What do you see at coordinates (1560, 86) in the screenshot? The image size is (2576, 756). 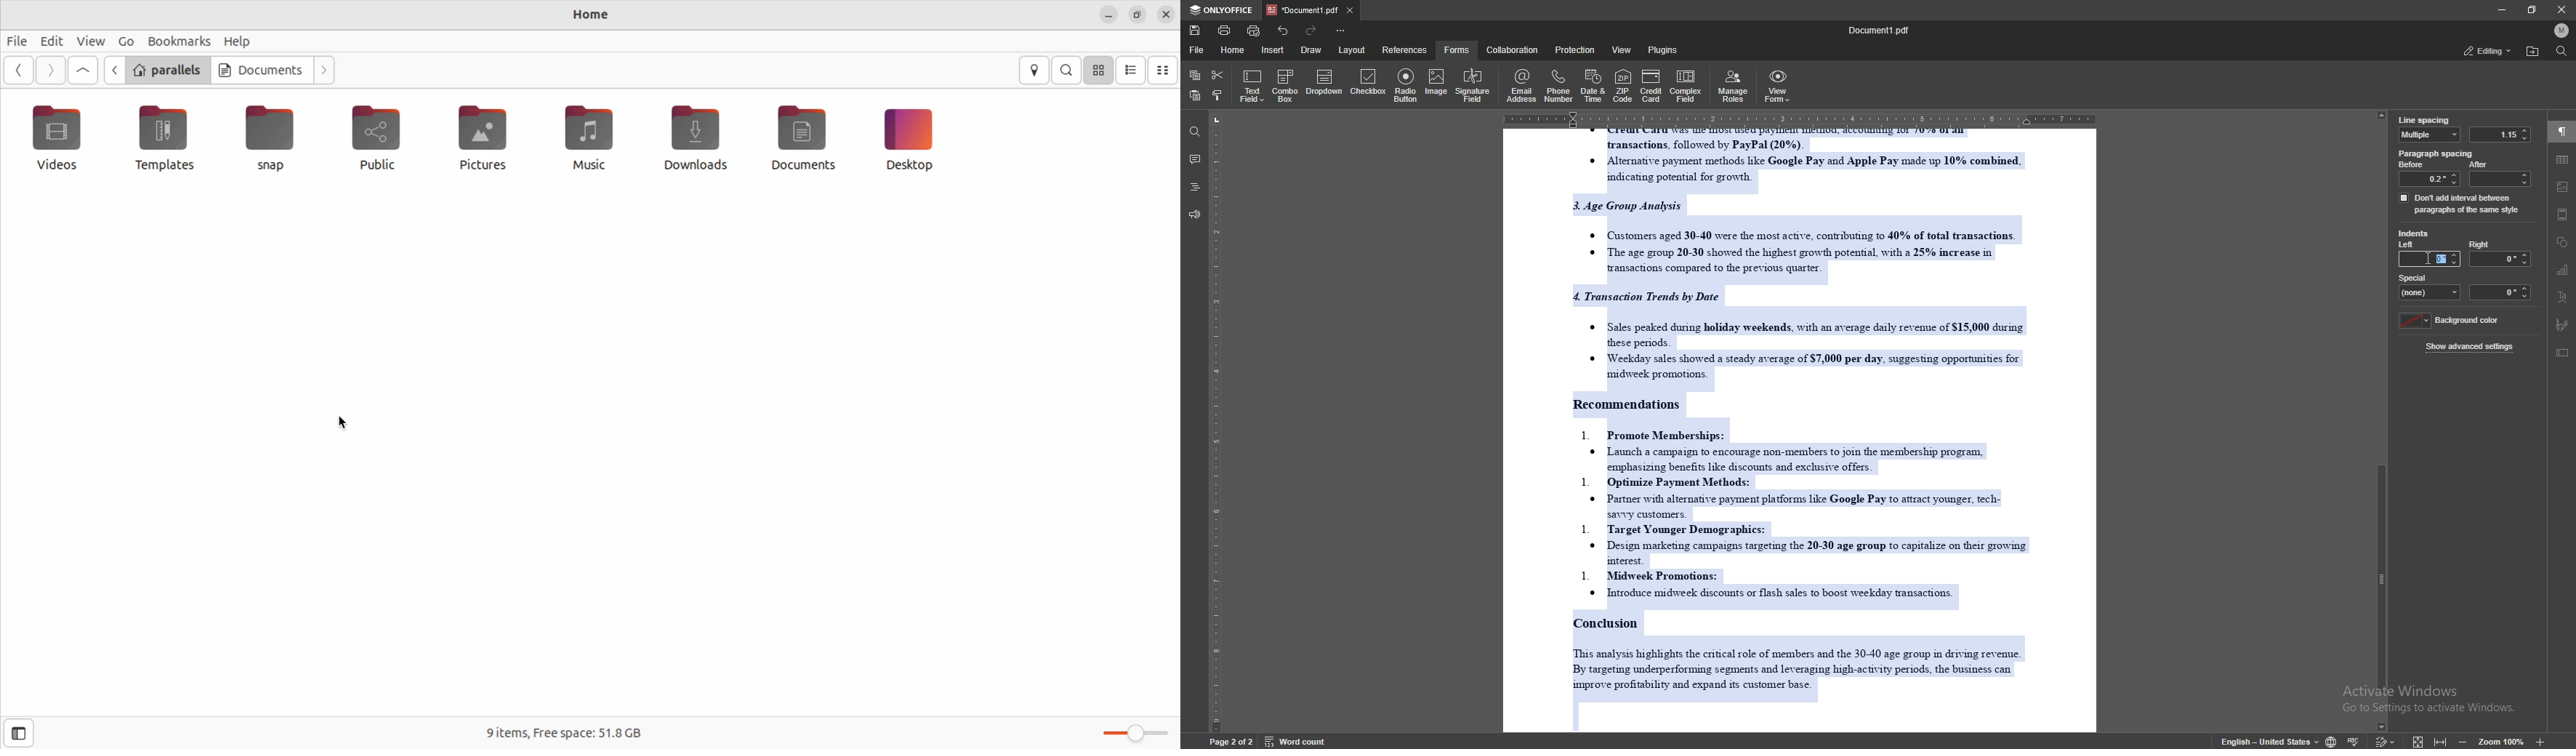 I see `phone number` at bounding box center [1560, 86].